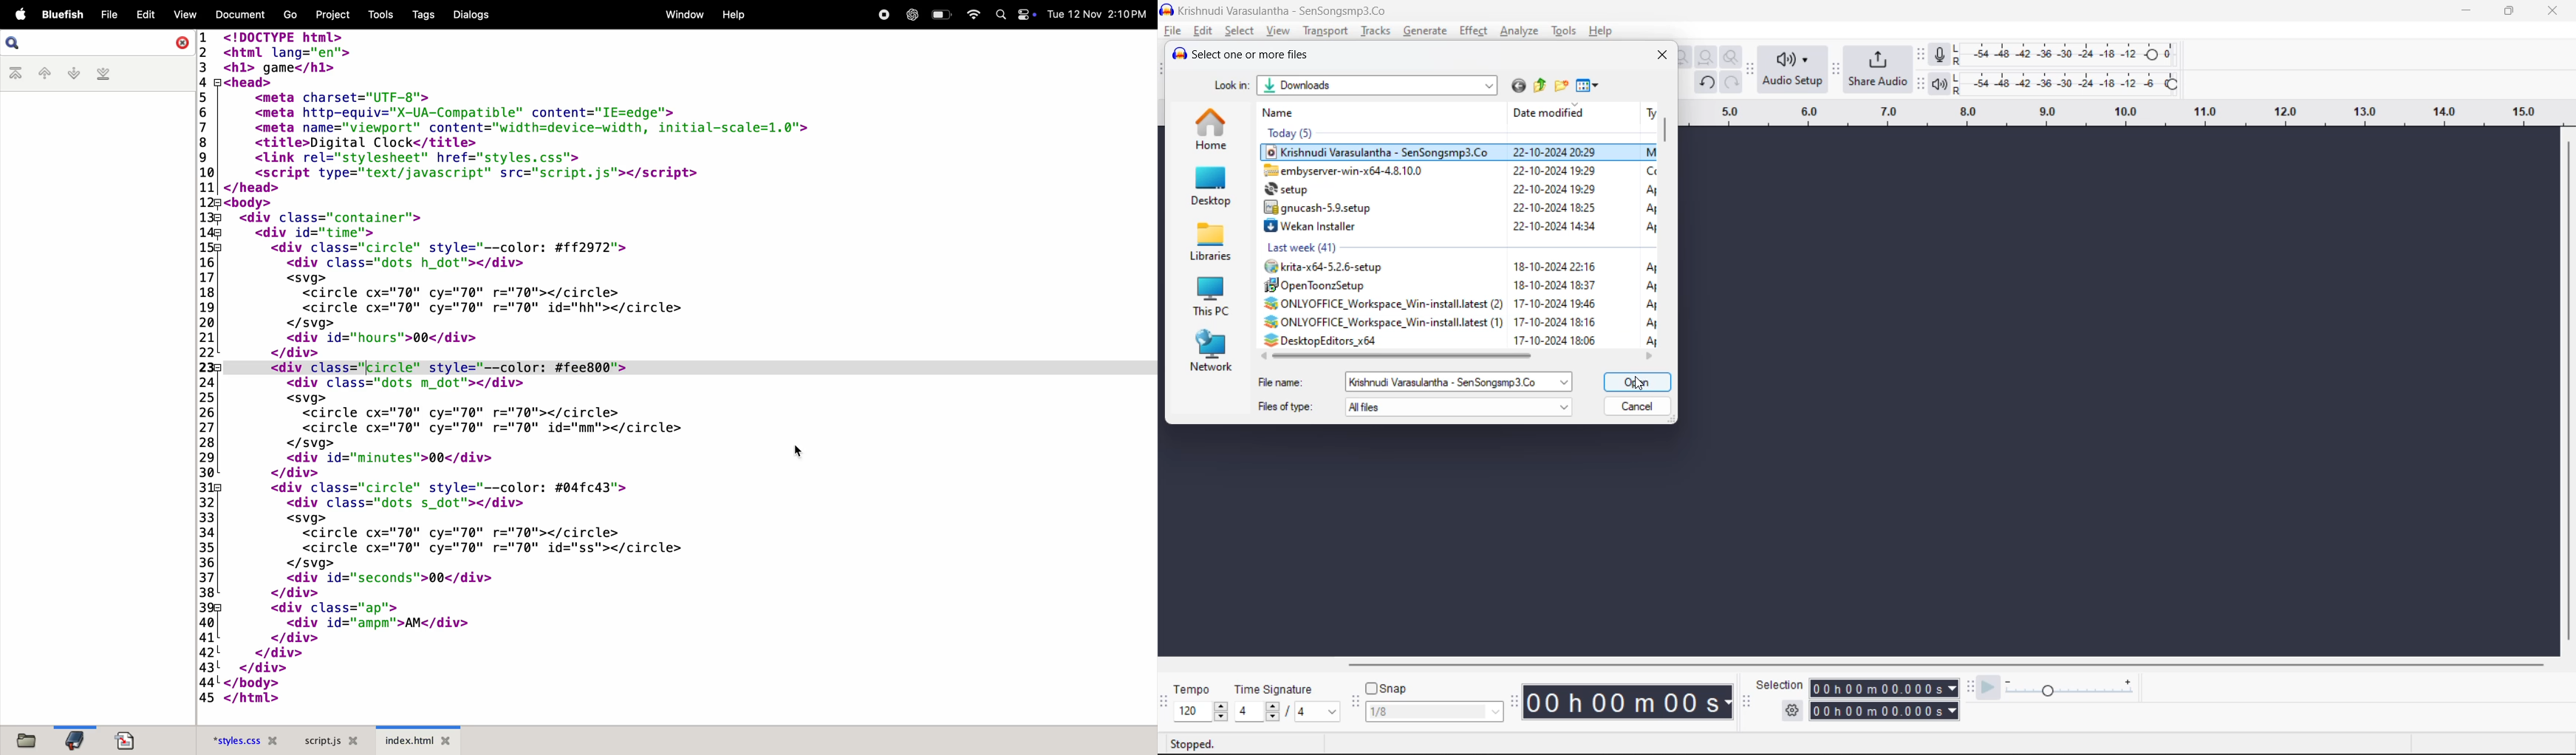  Describe the element at coordinates (1241, 31) in the screenshot. I see `select` at that location.